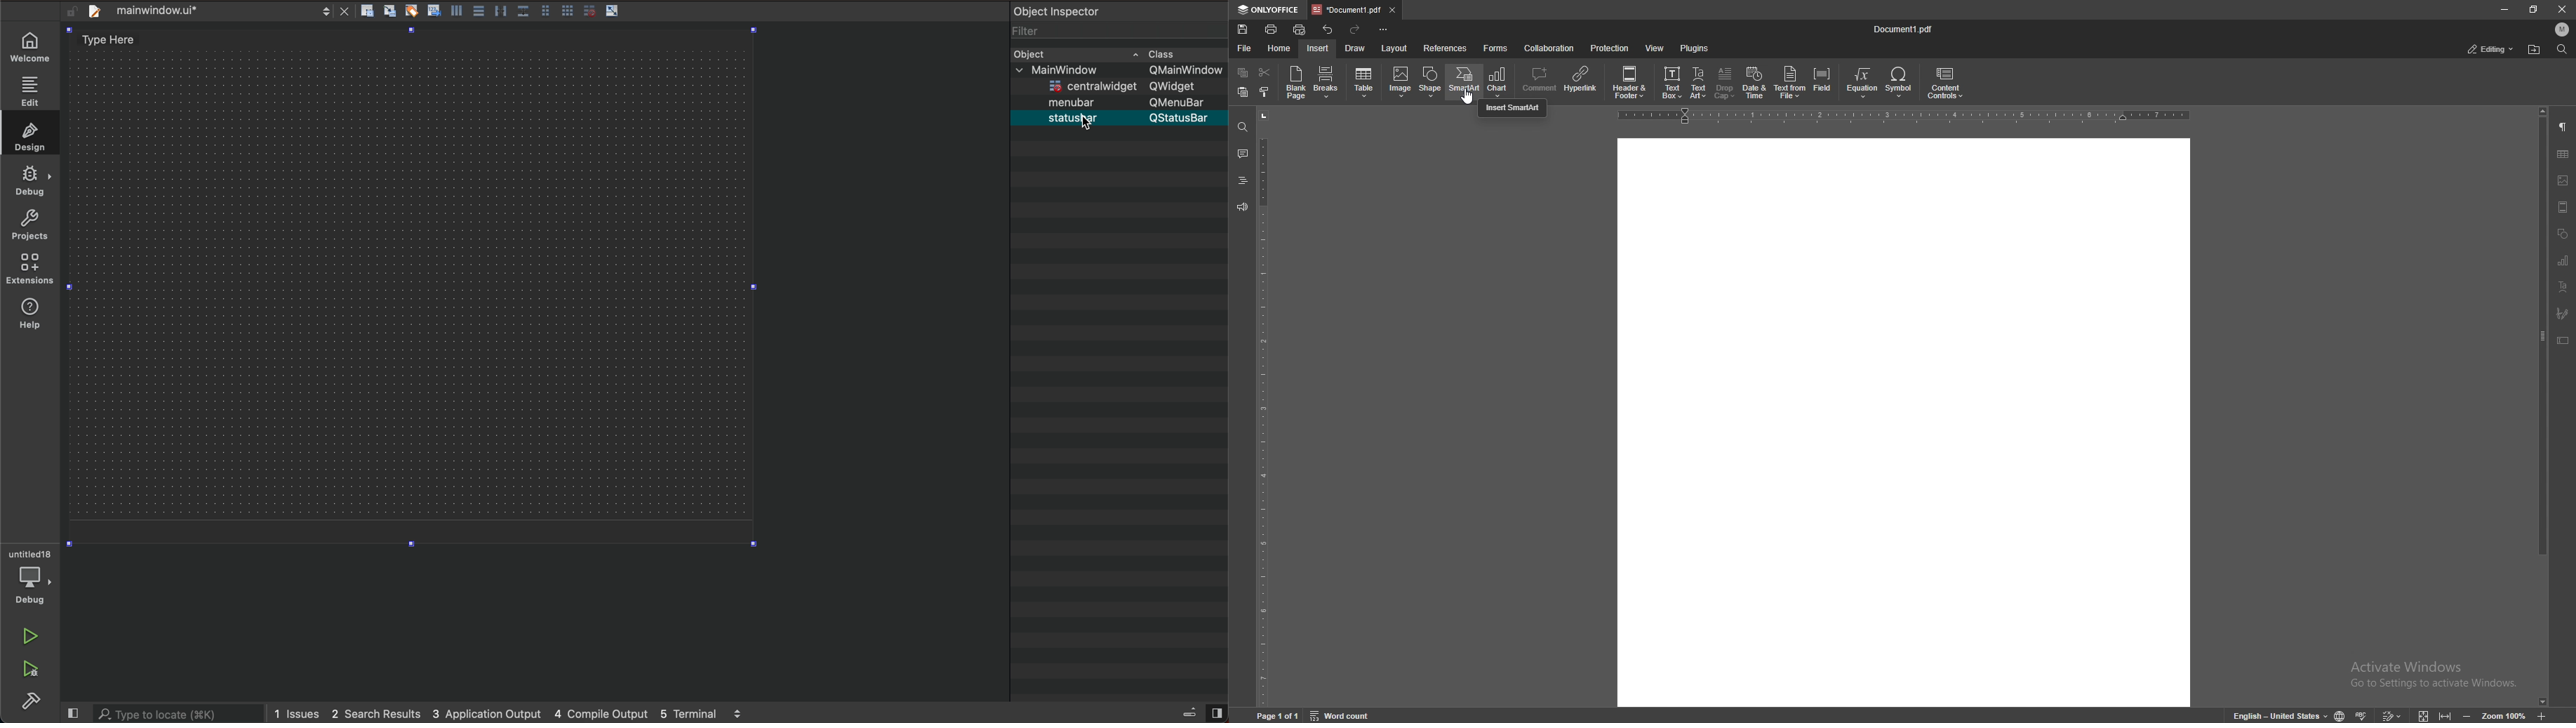  Describe the element at coordinates (1610, 48) in the screenshot. I see `protection` at that location.